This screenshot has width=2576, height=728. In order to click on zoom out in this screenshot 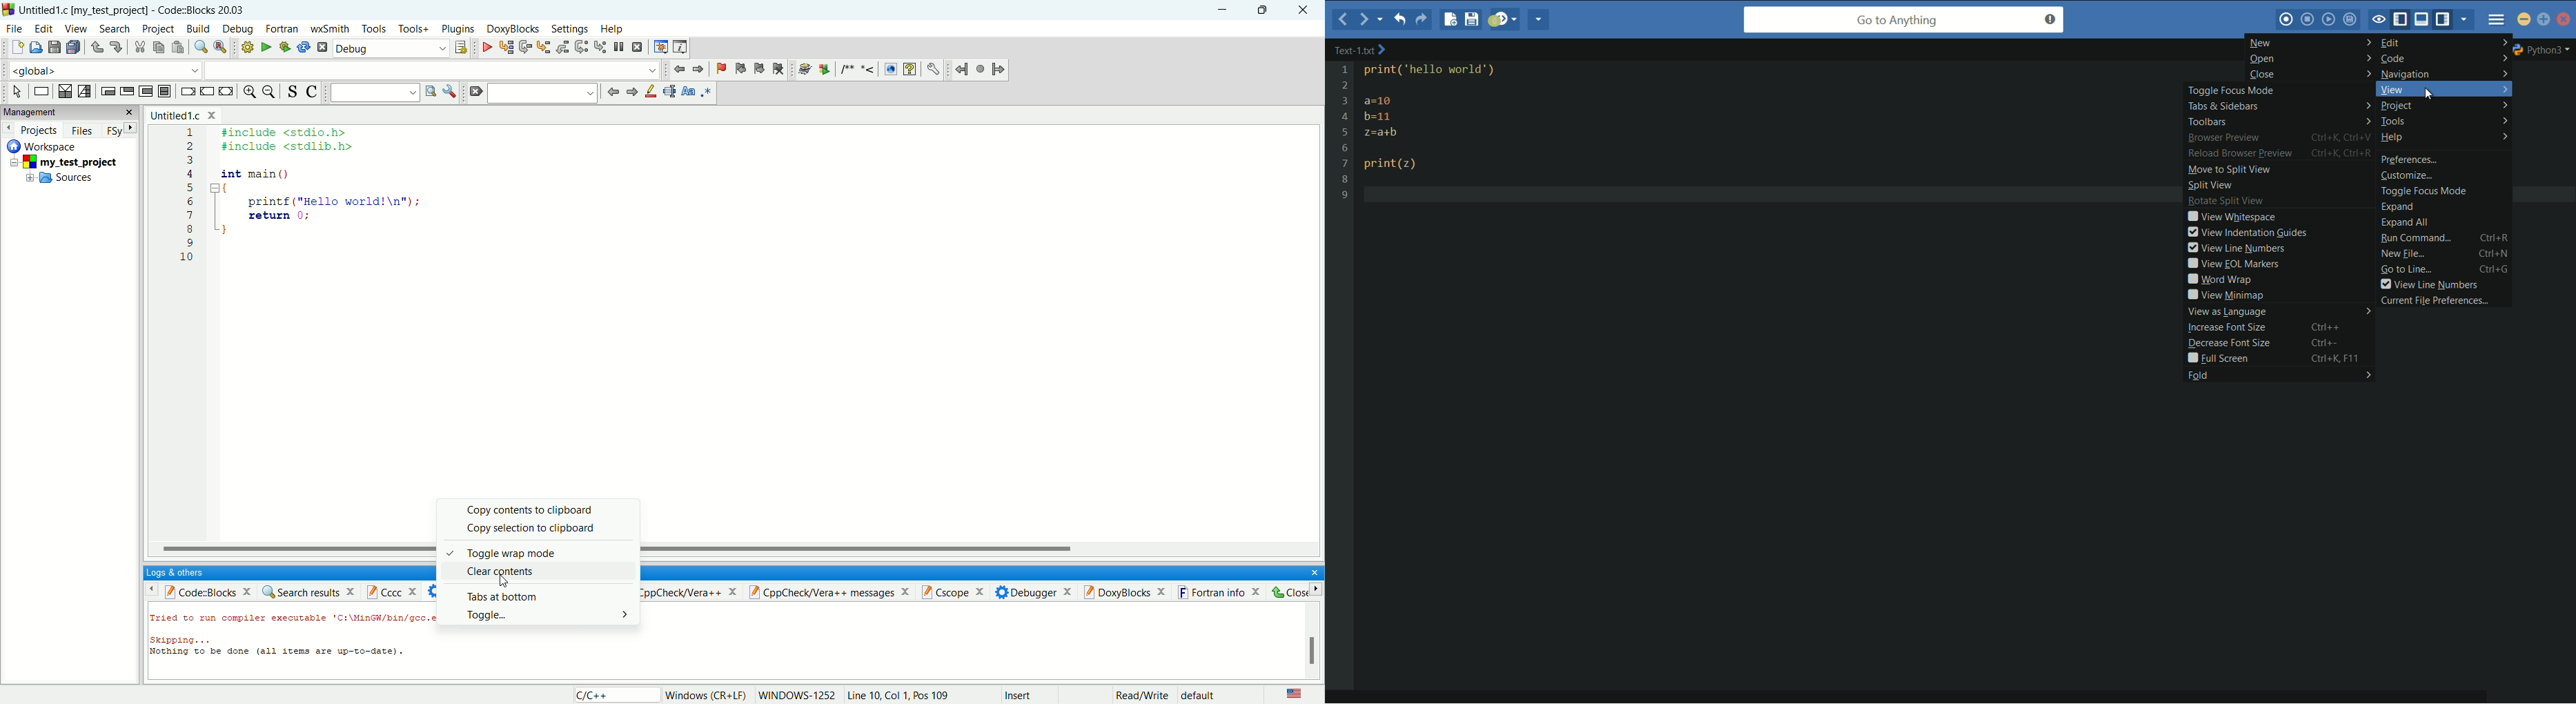, I will do `click(270, 92)`.